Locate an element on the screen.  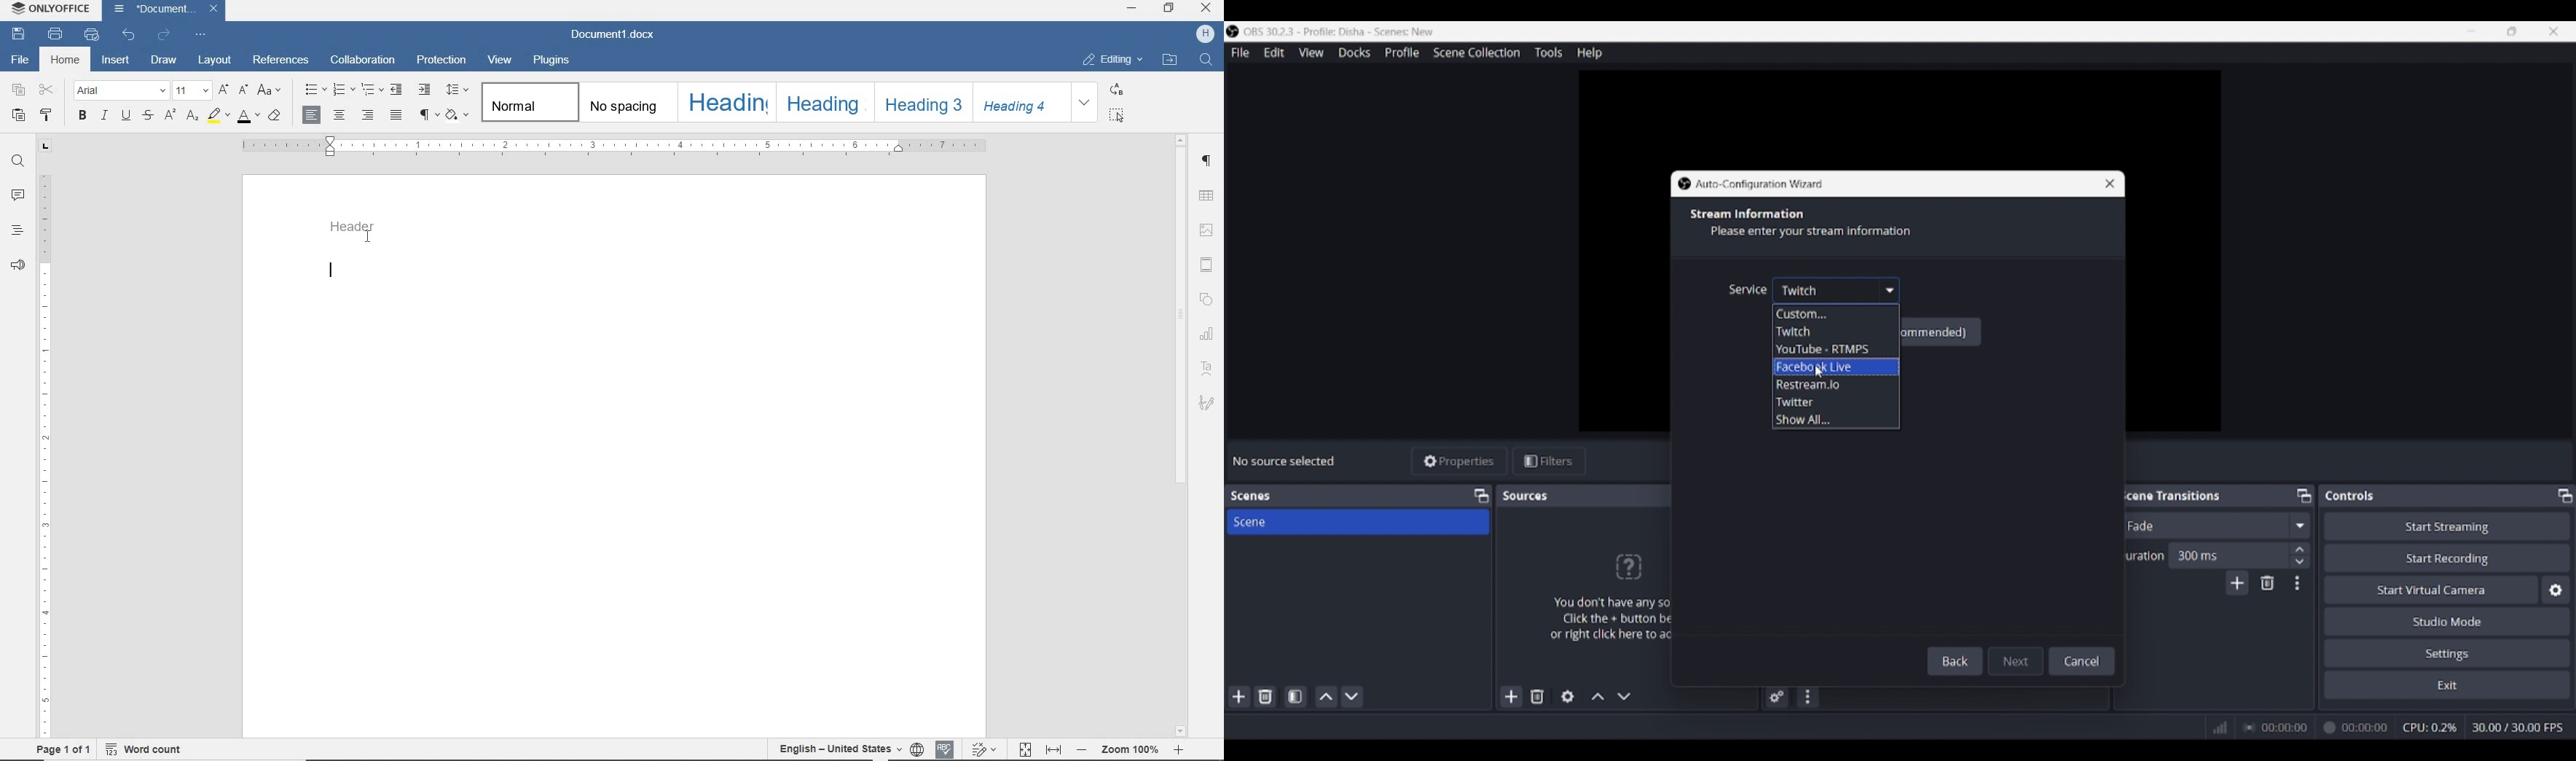
copy style is located at coordinates (48, 114).